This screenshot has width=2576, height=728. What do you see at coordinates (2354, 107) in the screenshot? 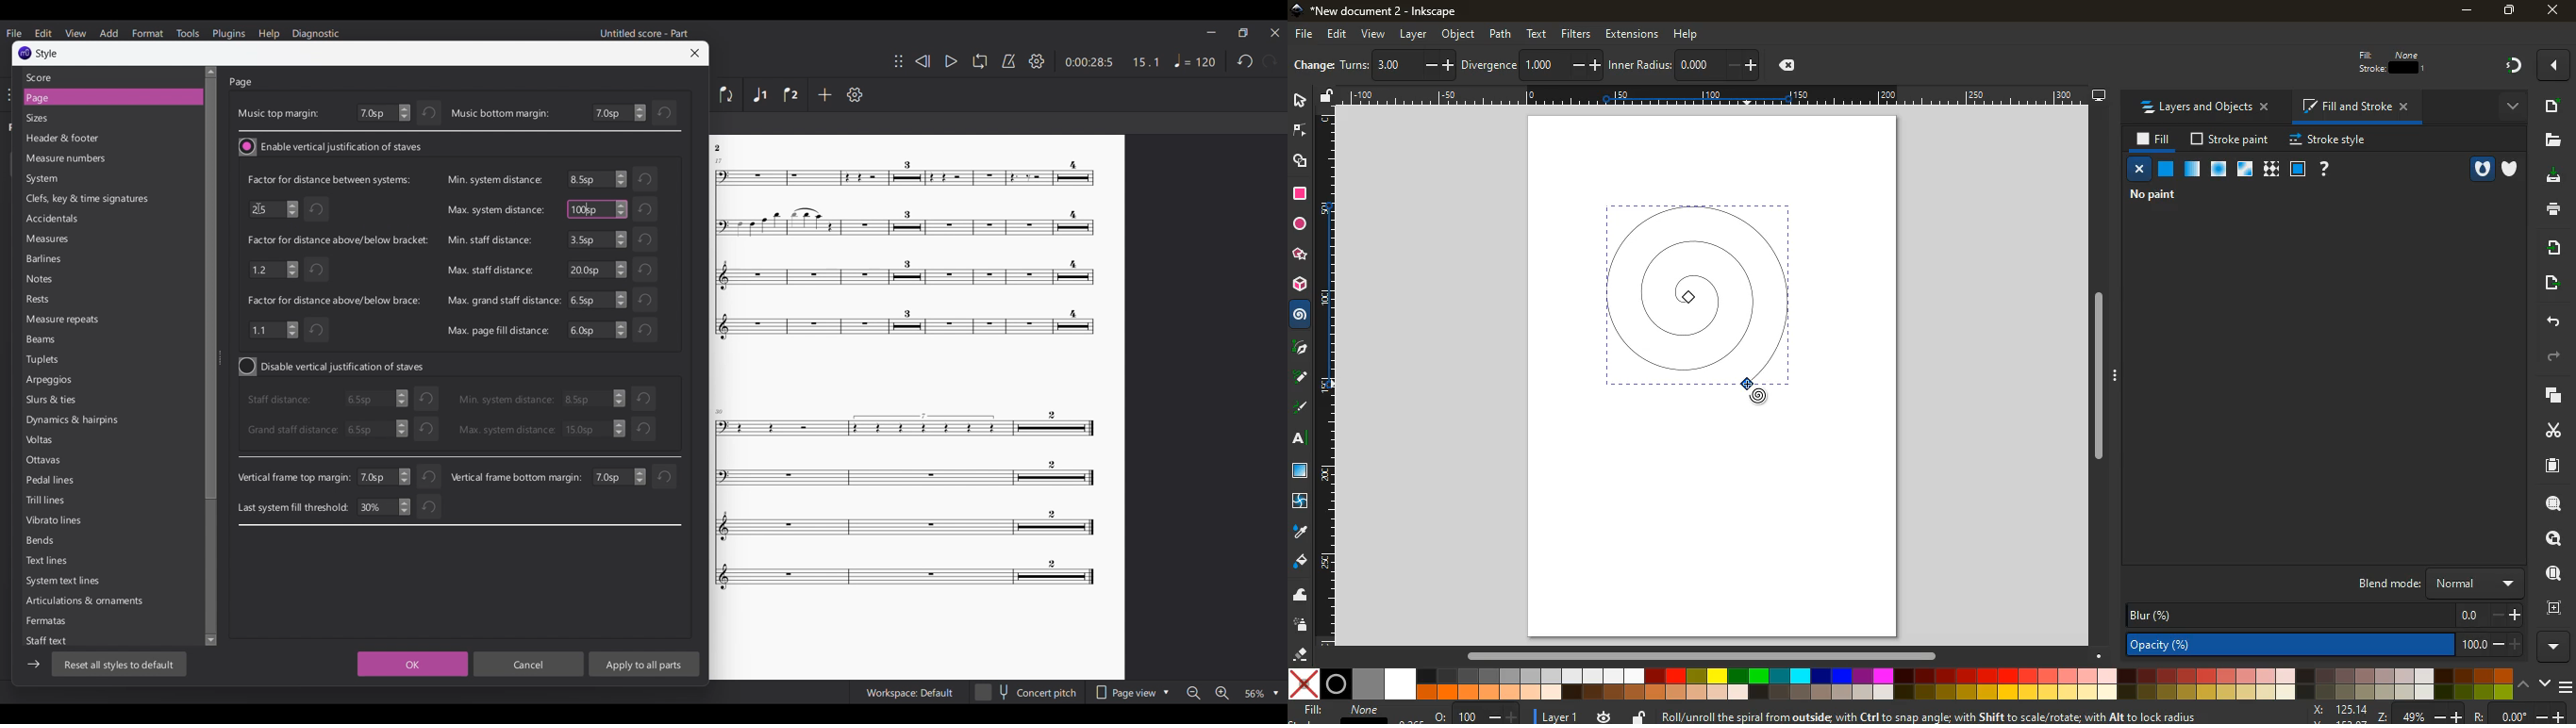
I see `fill and stroke` at bounding box center [2354, 107].